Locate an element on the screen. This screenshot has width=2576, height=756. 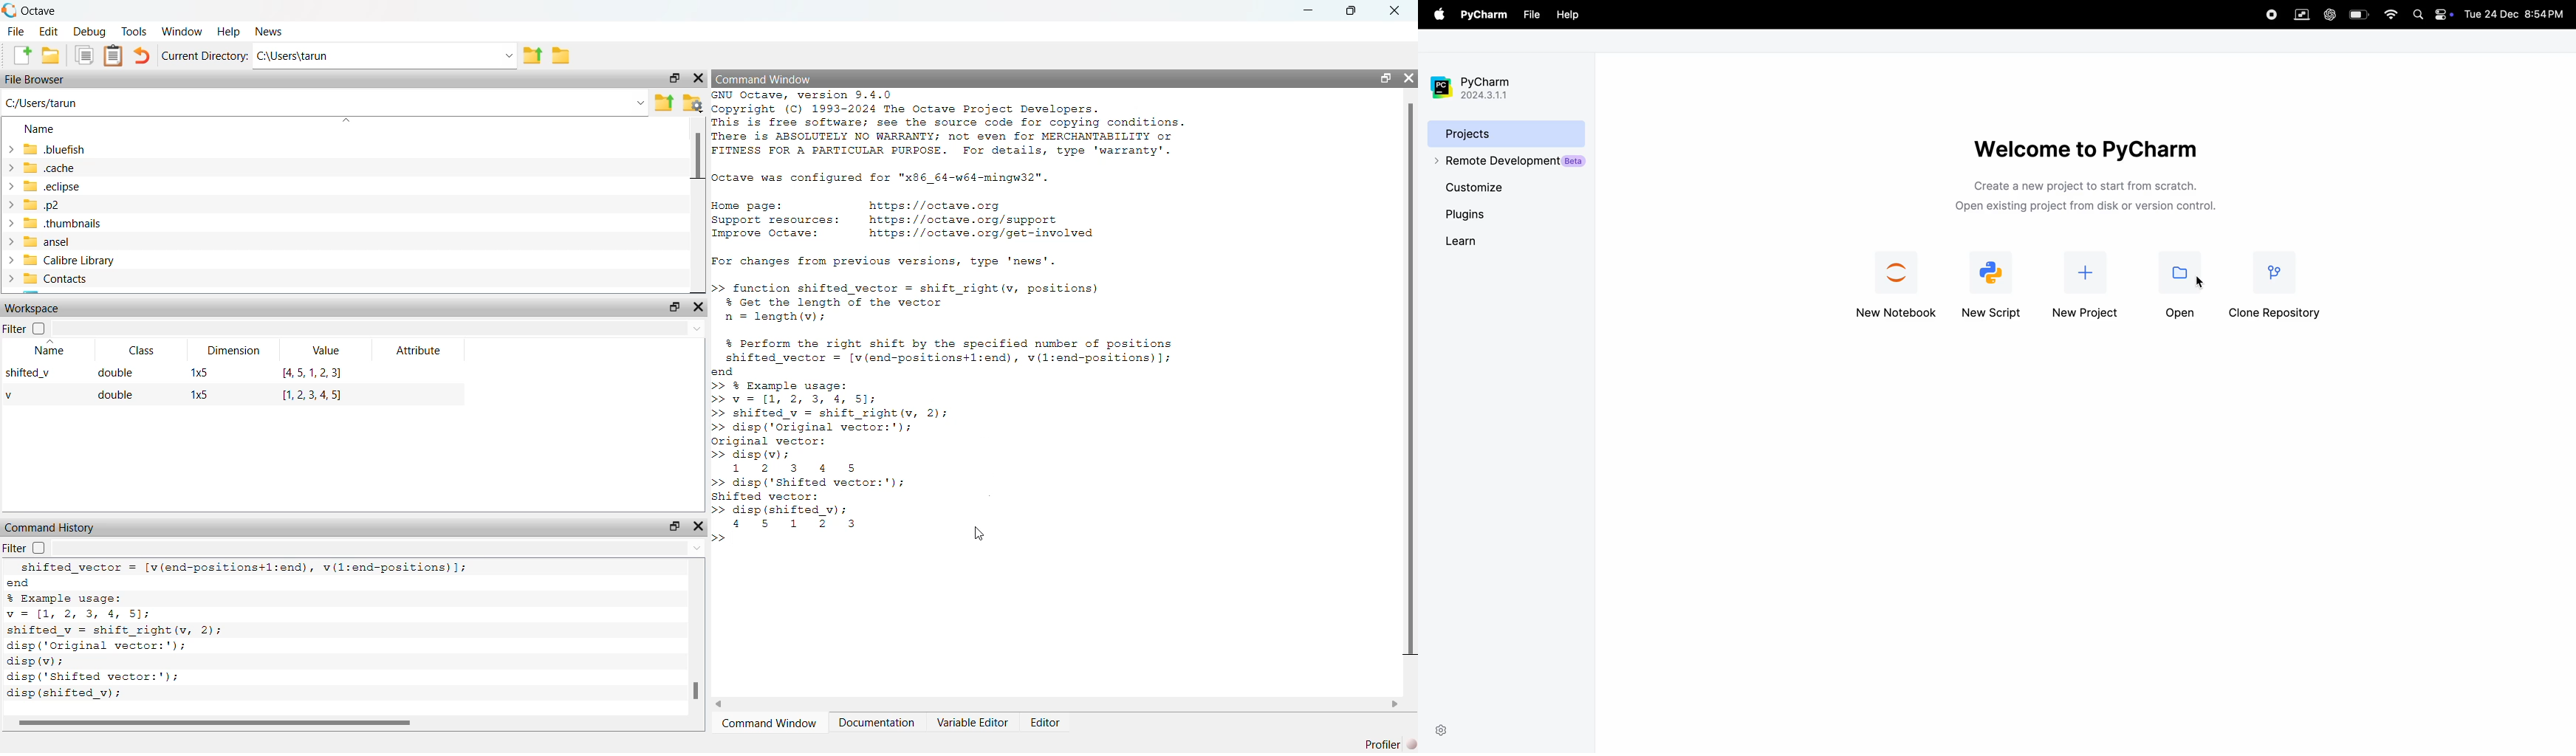
value is located at coordinates (323, 350).